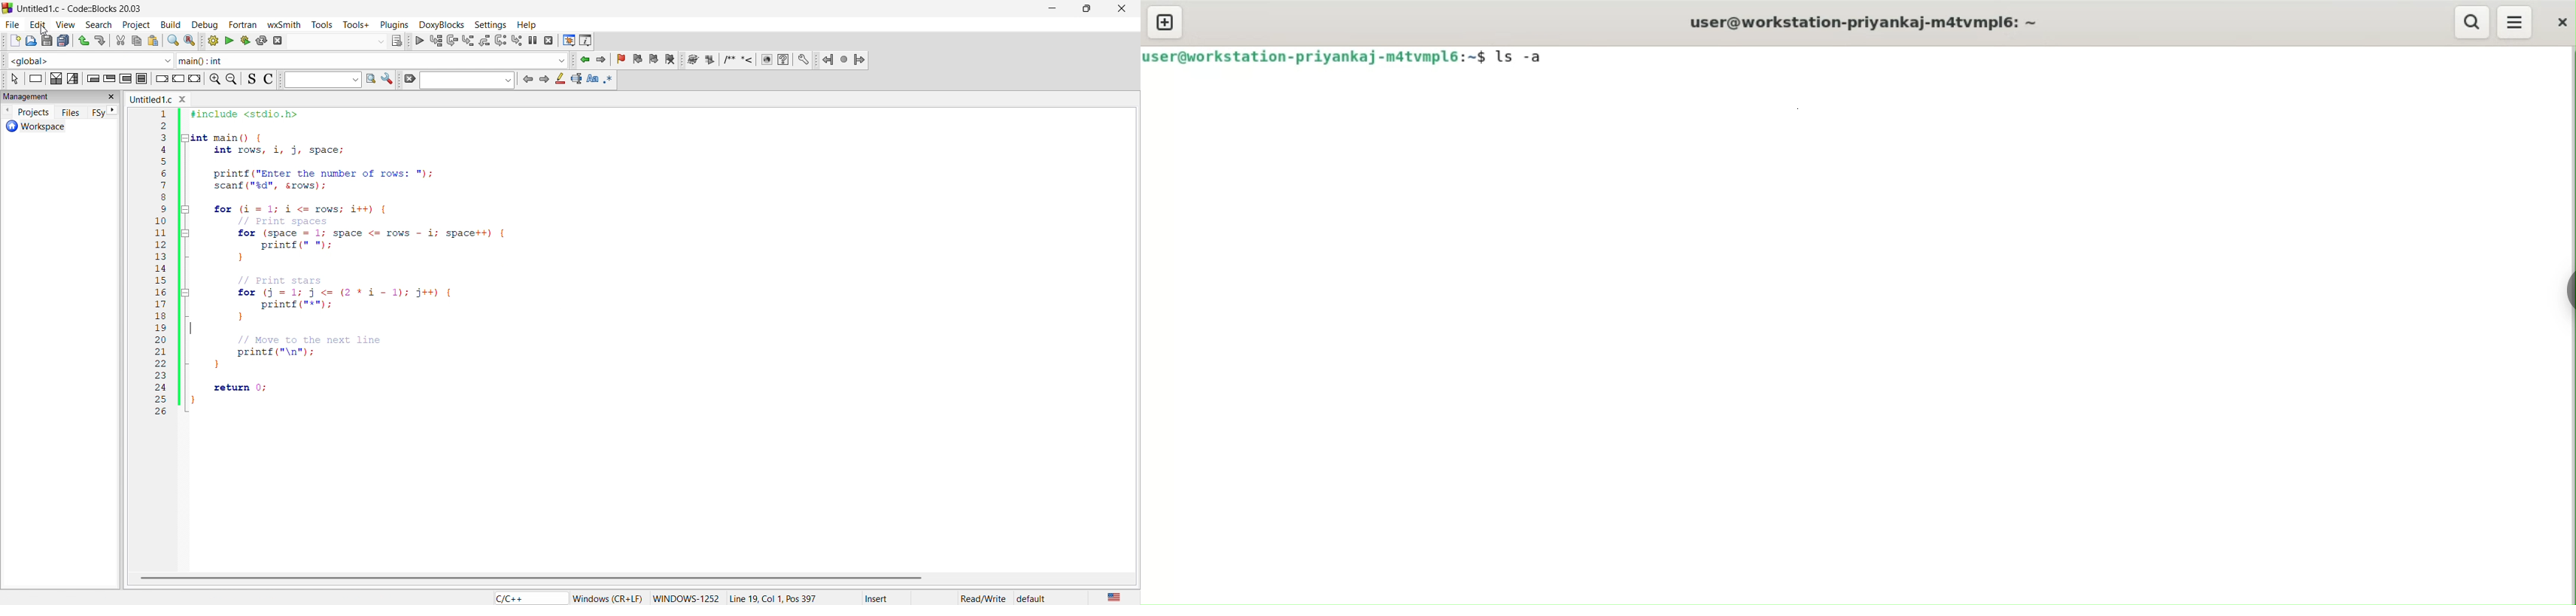 This screenshot has width=2576, height=616. What do you see at coordinates (278, 40) in the screenshot?
I see `abort` at bounding box center [278, 40].